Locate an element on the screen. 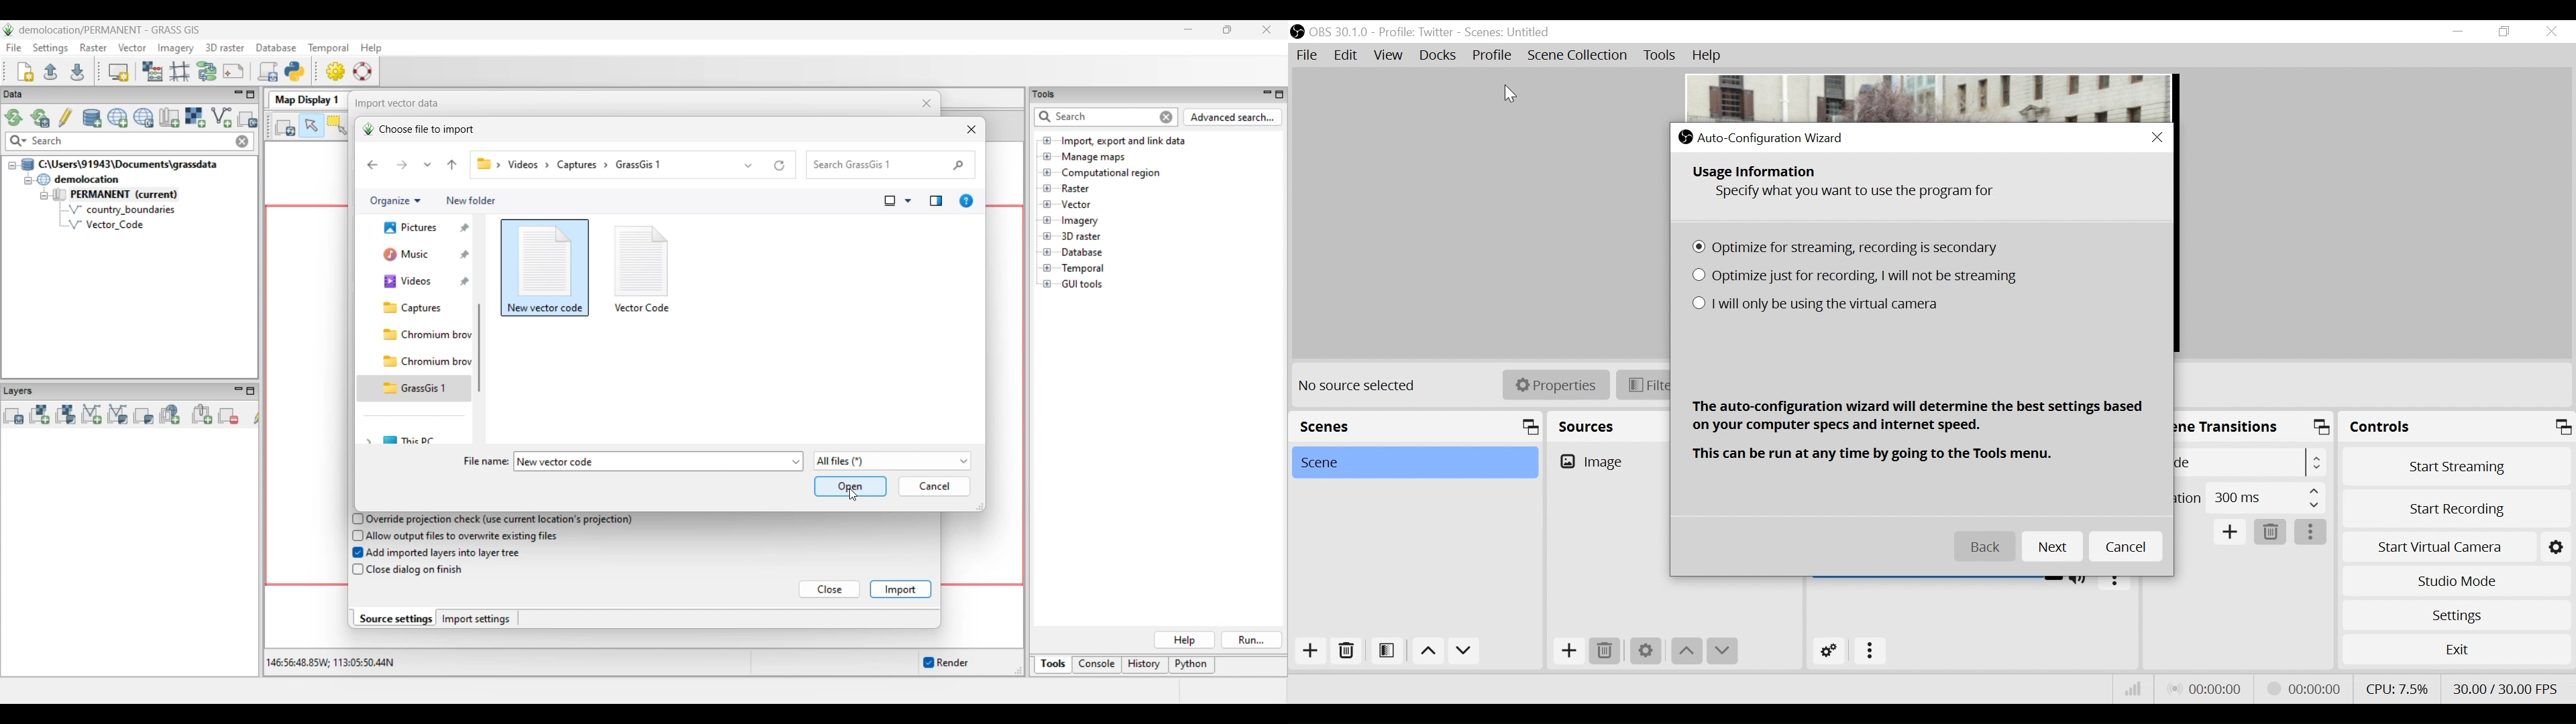 This screenshot has height=728, width=2576. Maximize is located at coordinates (2324, 430).